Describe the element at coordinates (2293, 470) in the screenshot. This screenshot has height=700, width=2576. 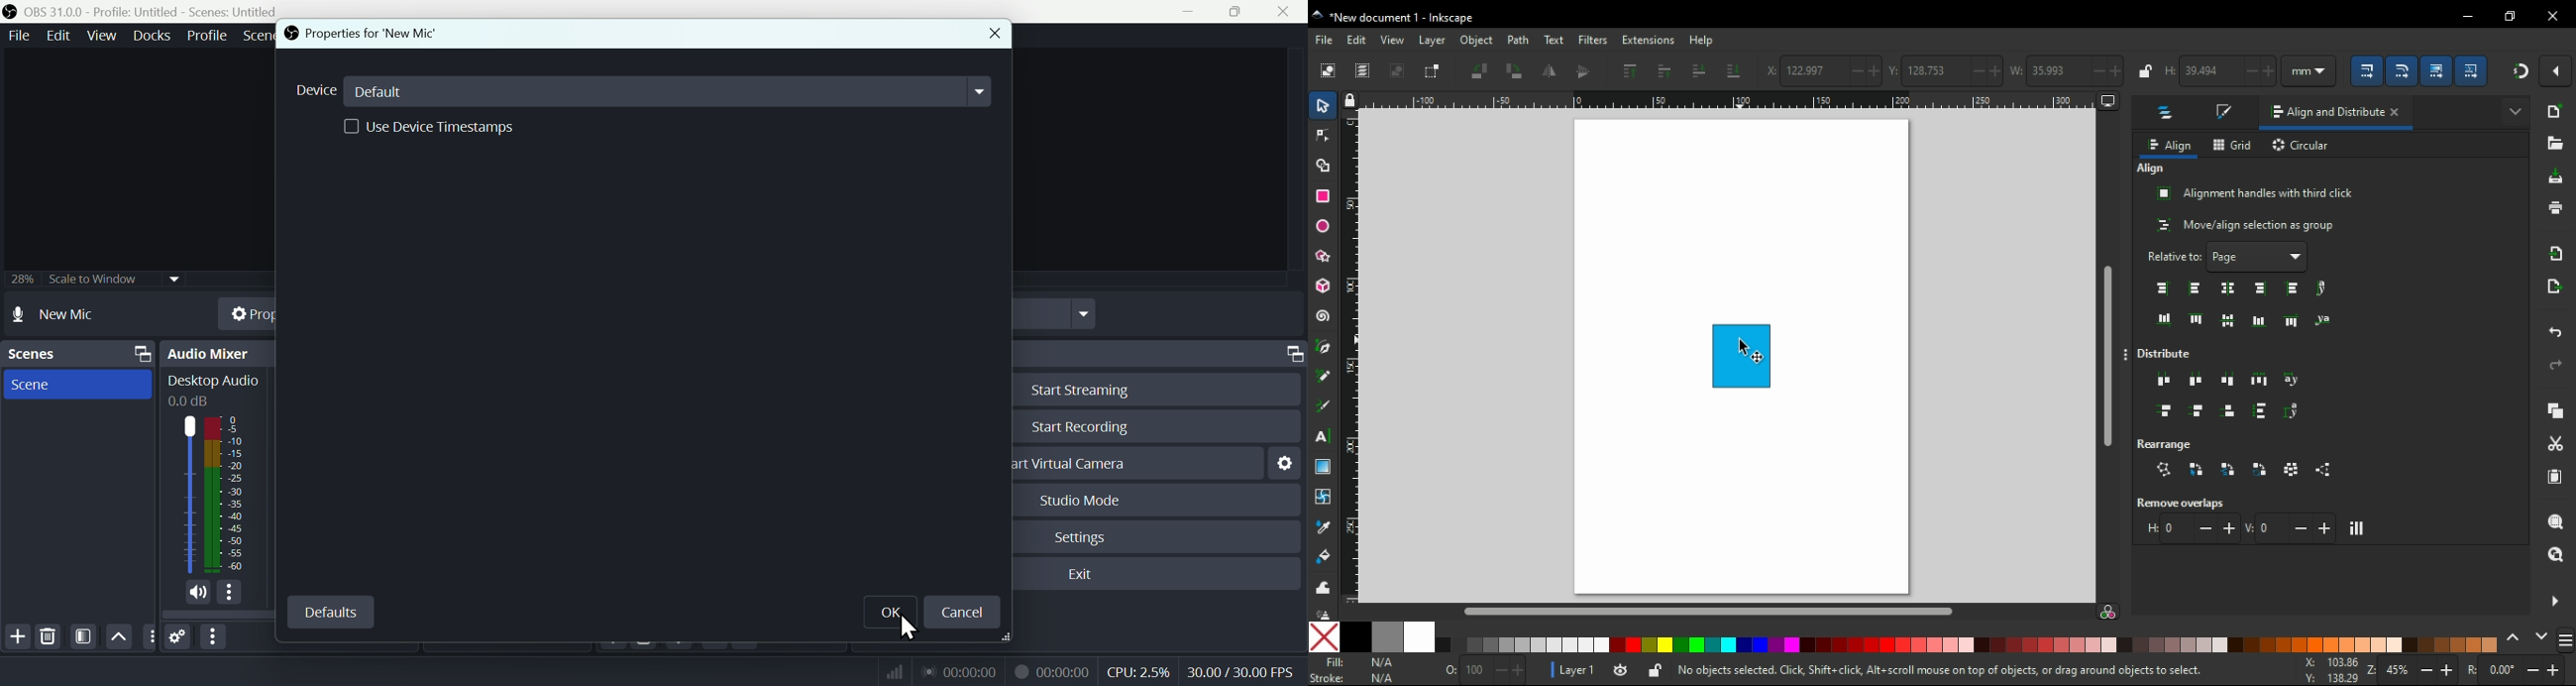
I see `randomize centers in both directions` at that location.